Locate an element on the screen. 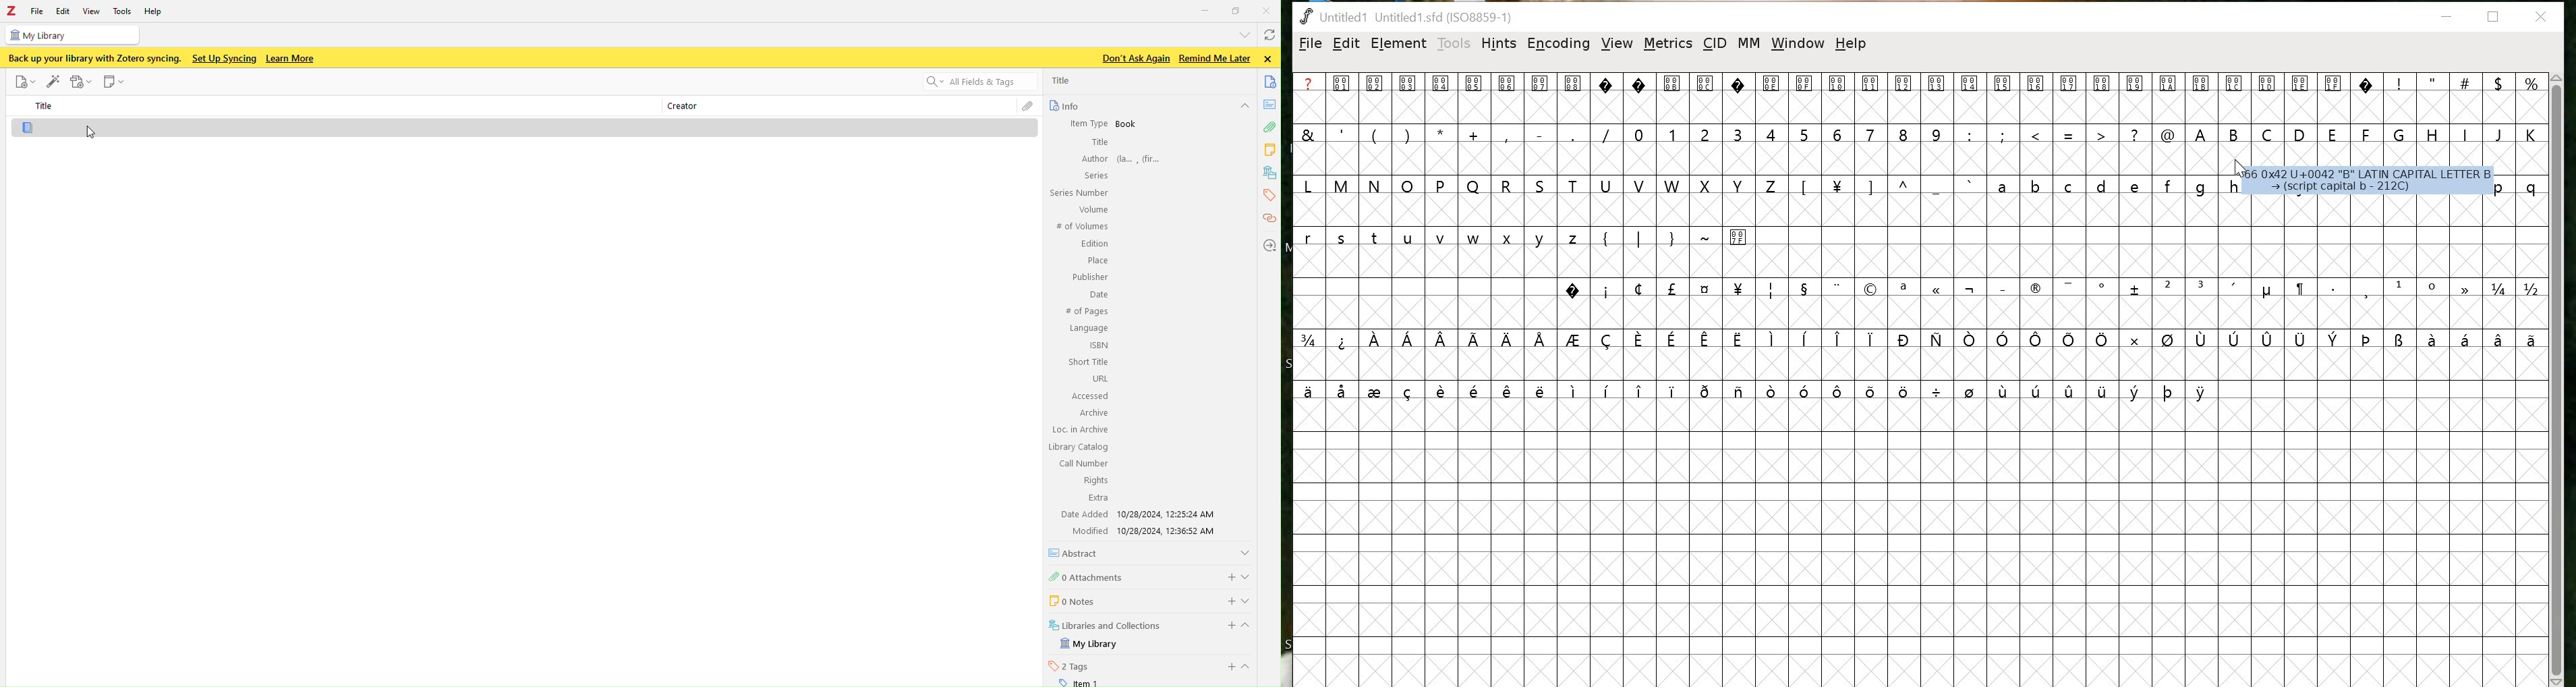  Learn More is located at coordinates (292, 59).